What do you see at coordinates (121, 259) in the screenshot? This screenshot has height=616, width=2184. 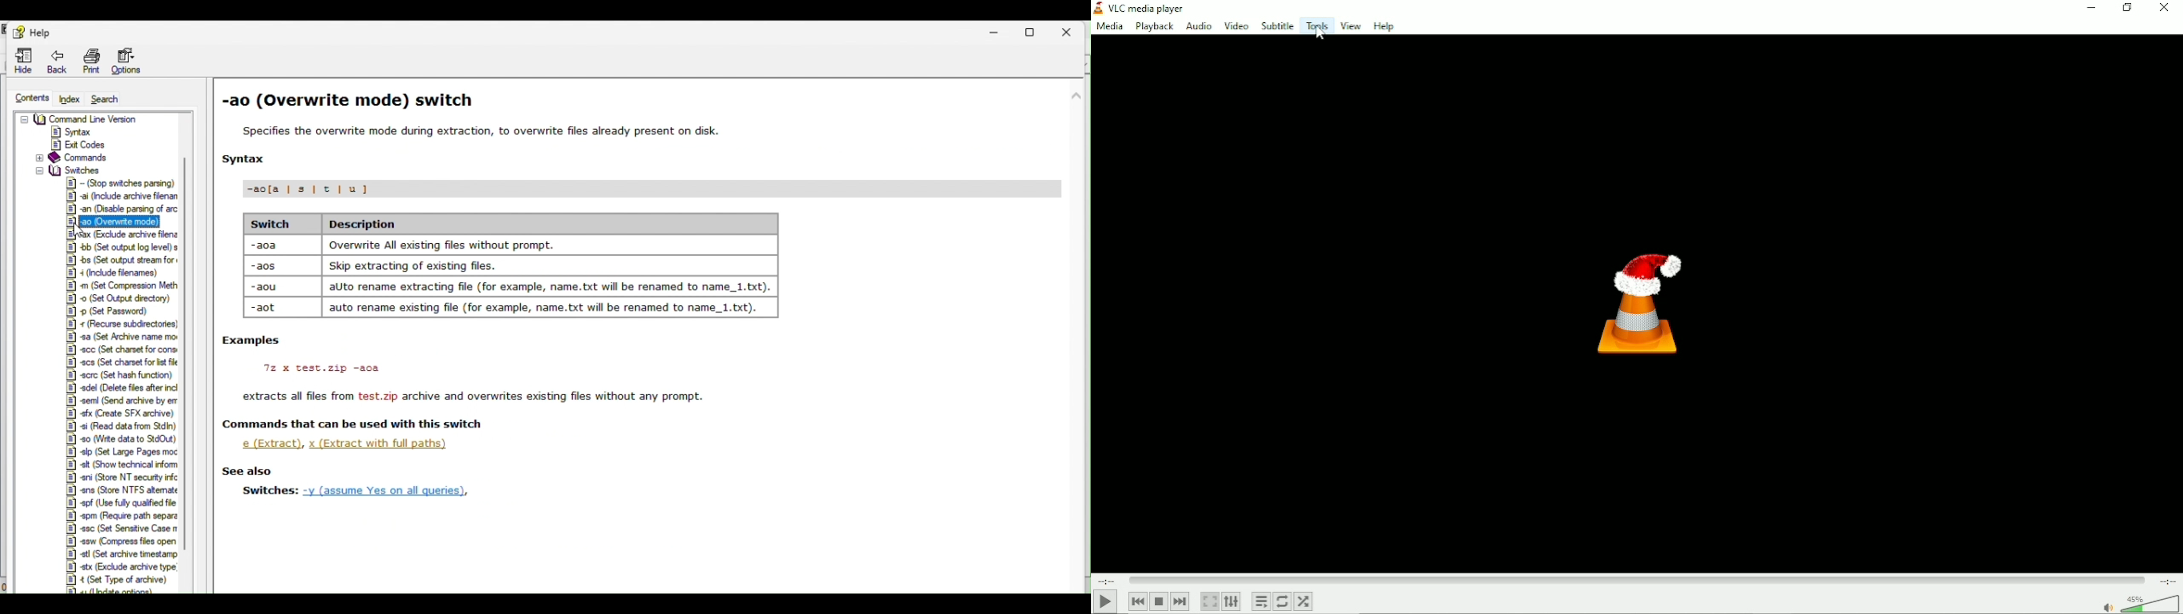 I see `8] bs (Set output stream for` at bounding box center [121, 259].